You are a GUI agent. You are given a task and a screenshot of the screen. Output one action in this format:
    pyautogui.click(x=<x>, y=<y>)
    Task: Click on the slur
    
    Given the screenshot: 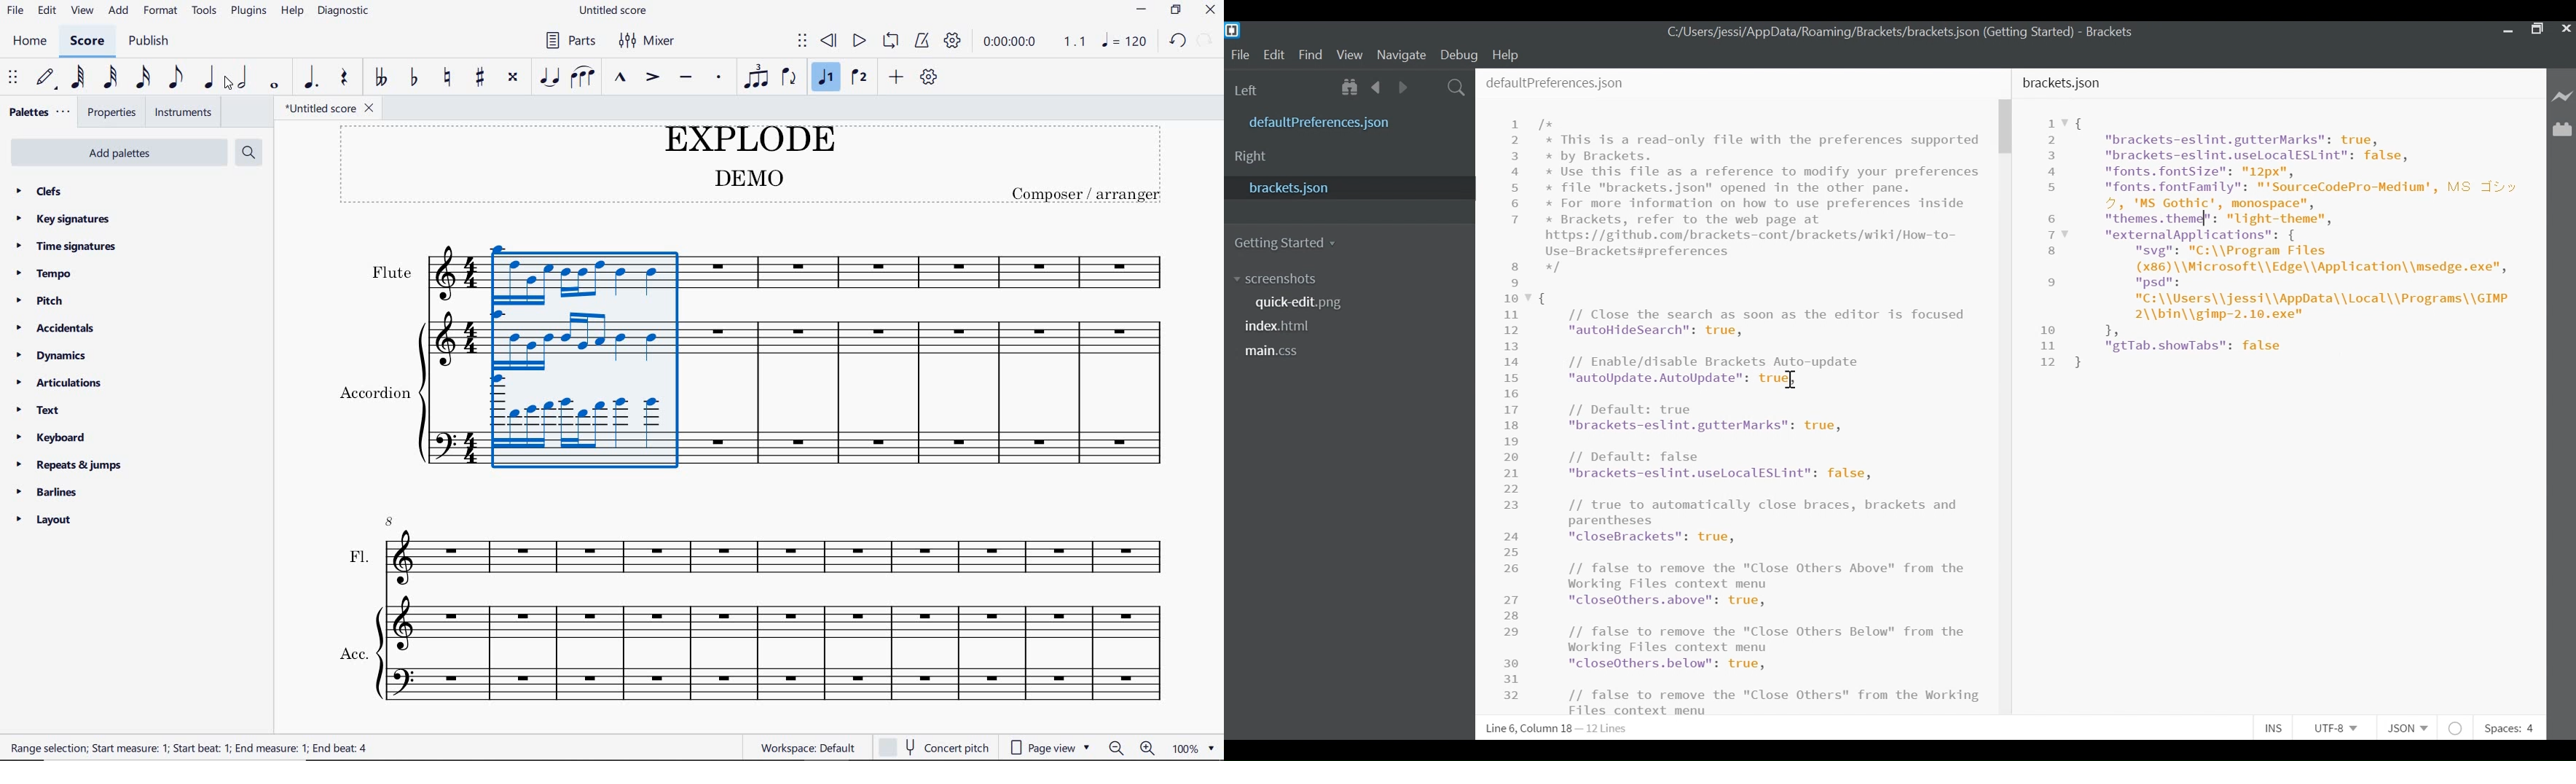 What is the action you would take?
    pyautogui.click(x=583, y=77)
    